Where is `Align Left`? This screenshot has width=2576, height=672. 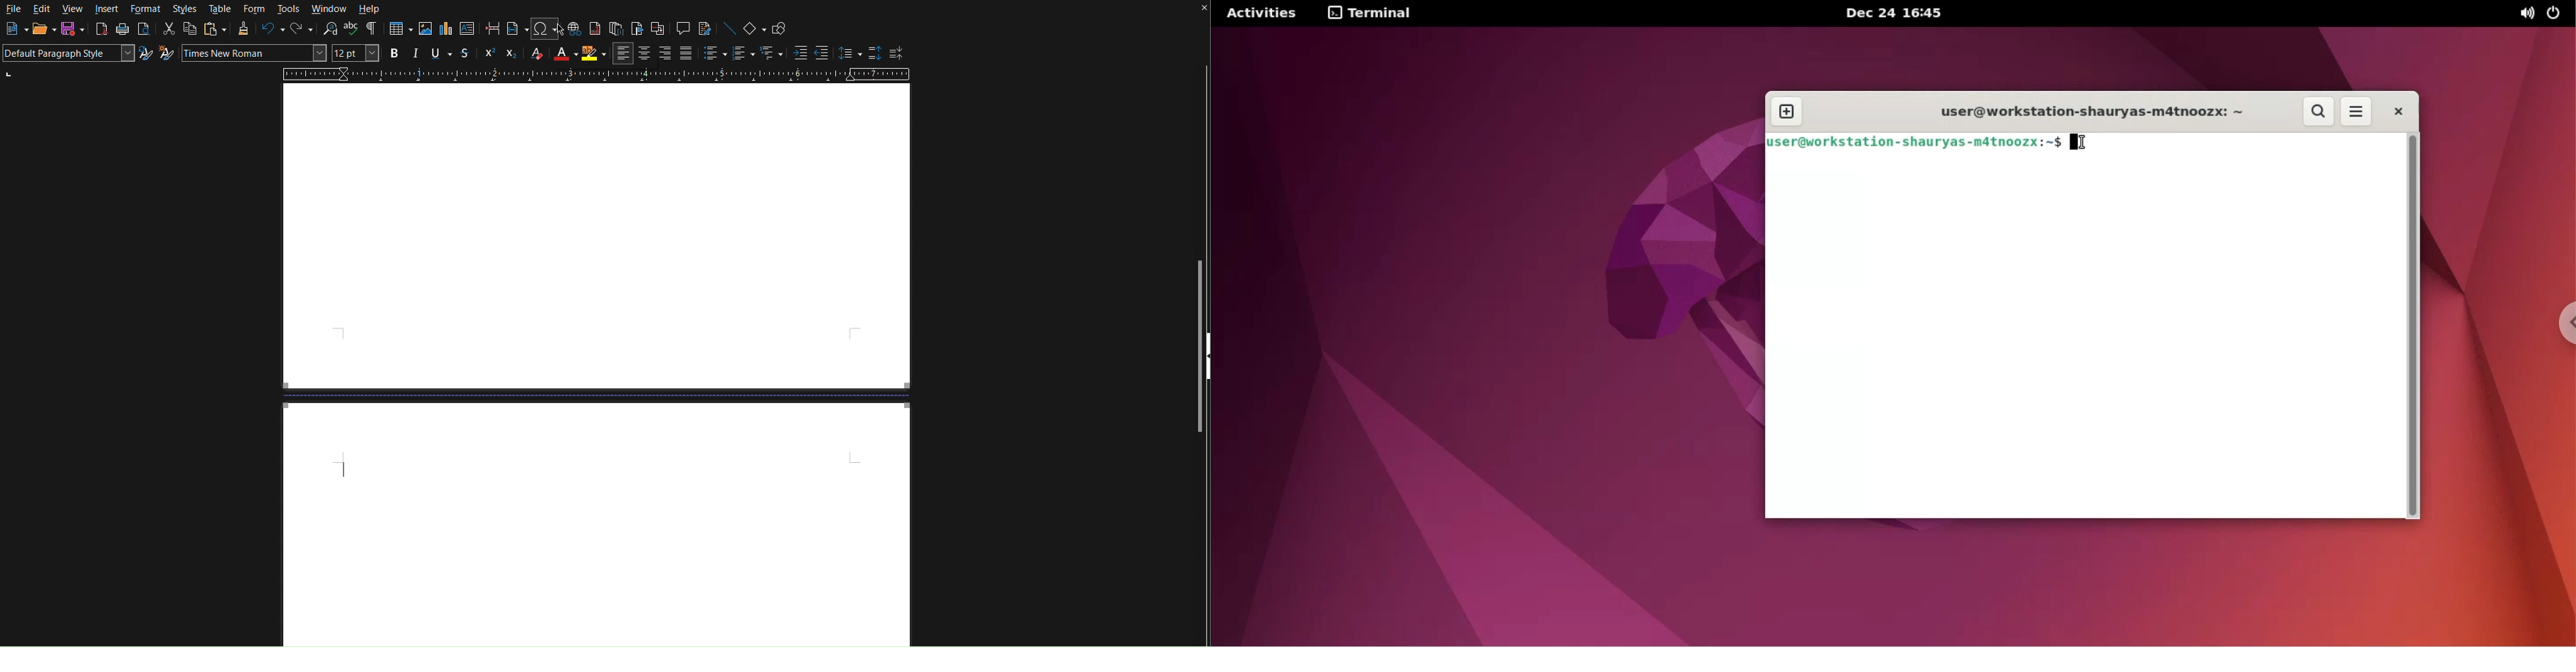
Align Left is located at coordinates (623, 54).